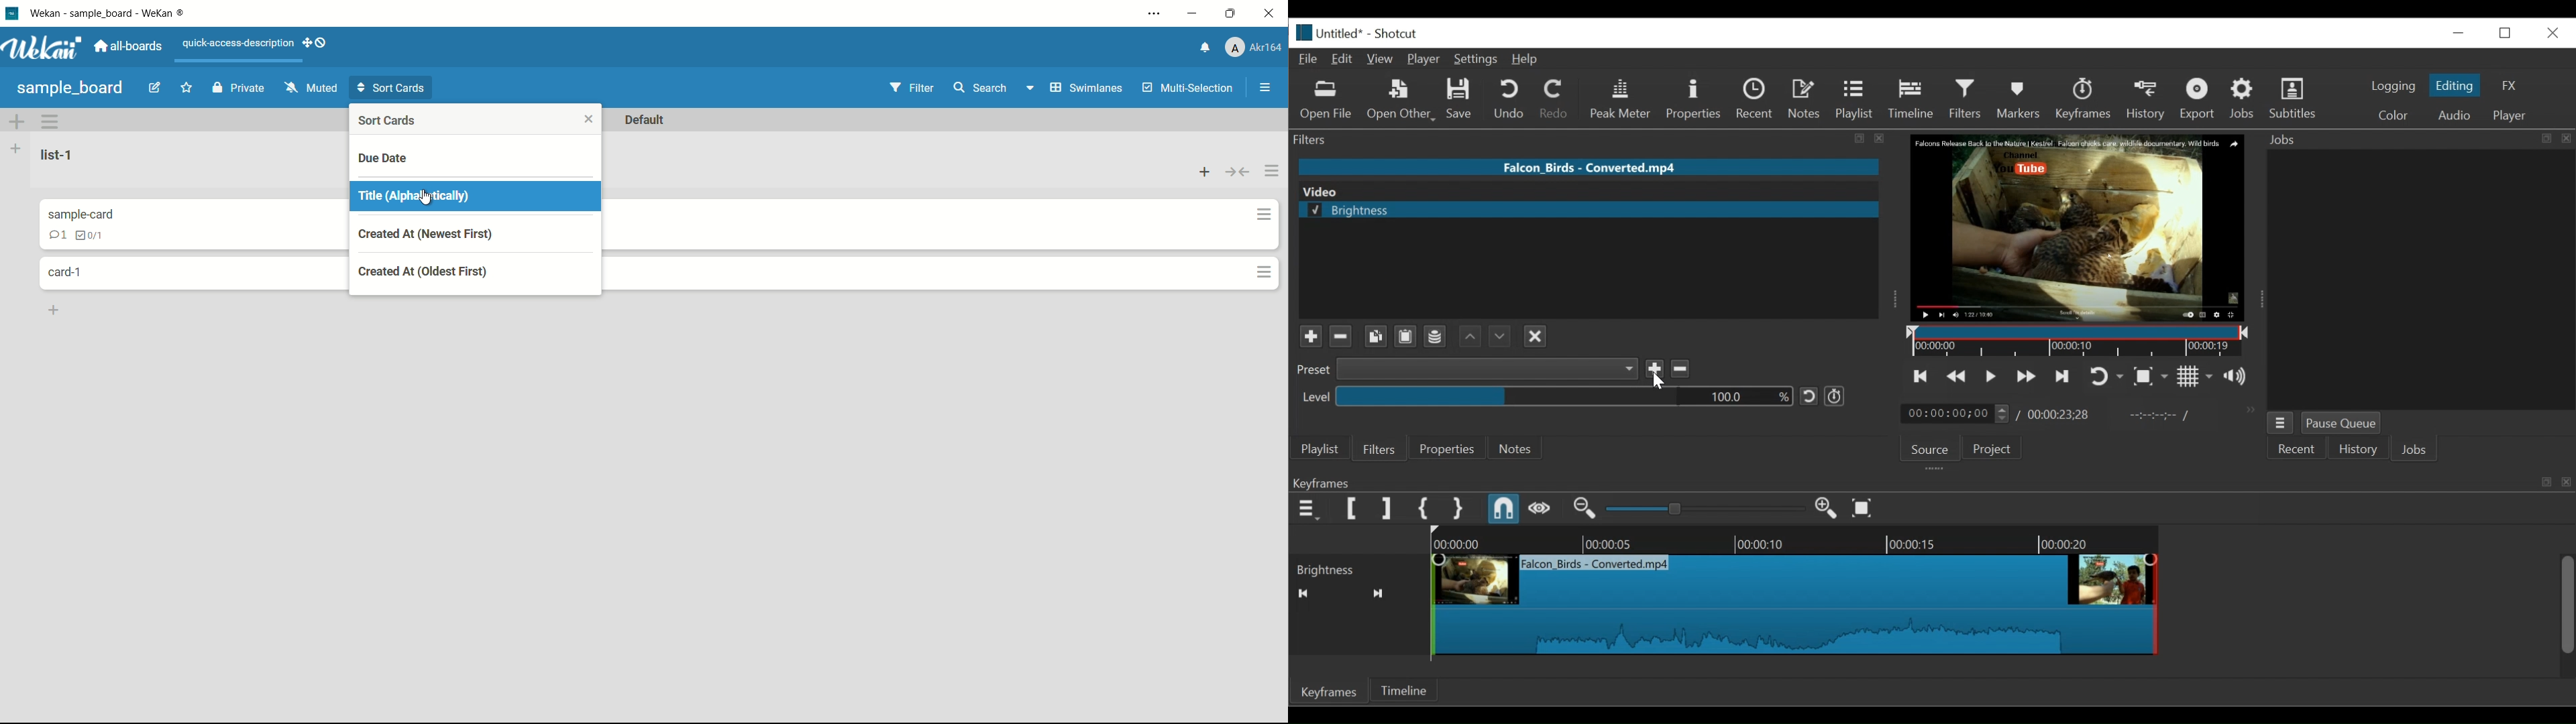 This screenshot has width=2576, height=728. I want to click on Source, so click(1930, 449).